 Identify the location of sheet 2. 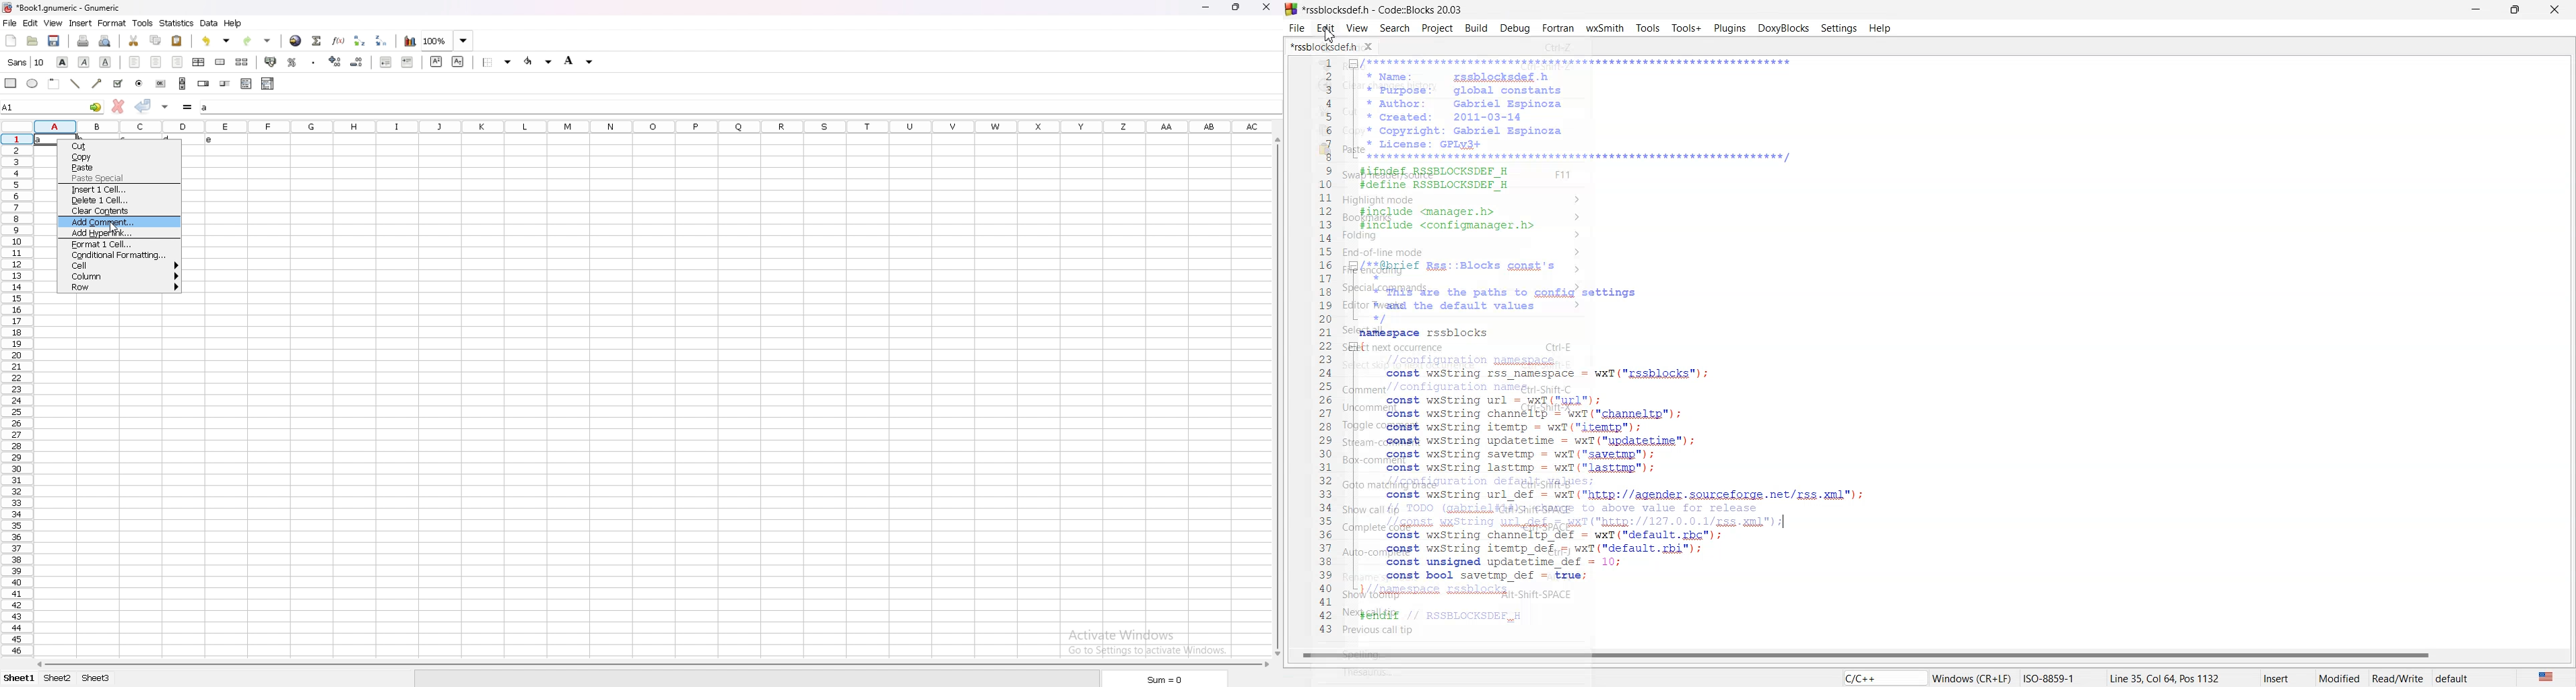
(59, 678).